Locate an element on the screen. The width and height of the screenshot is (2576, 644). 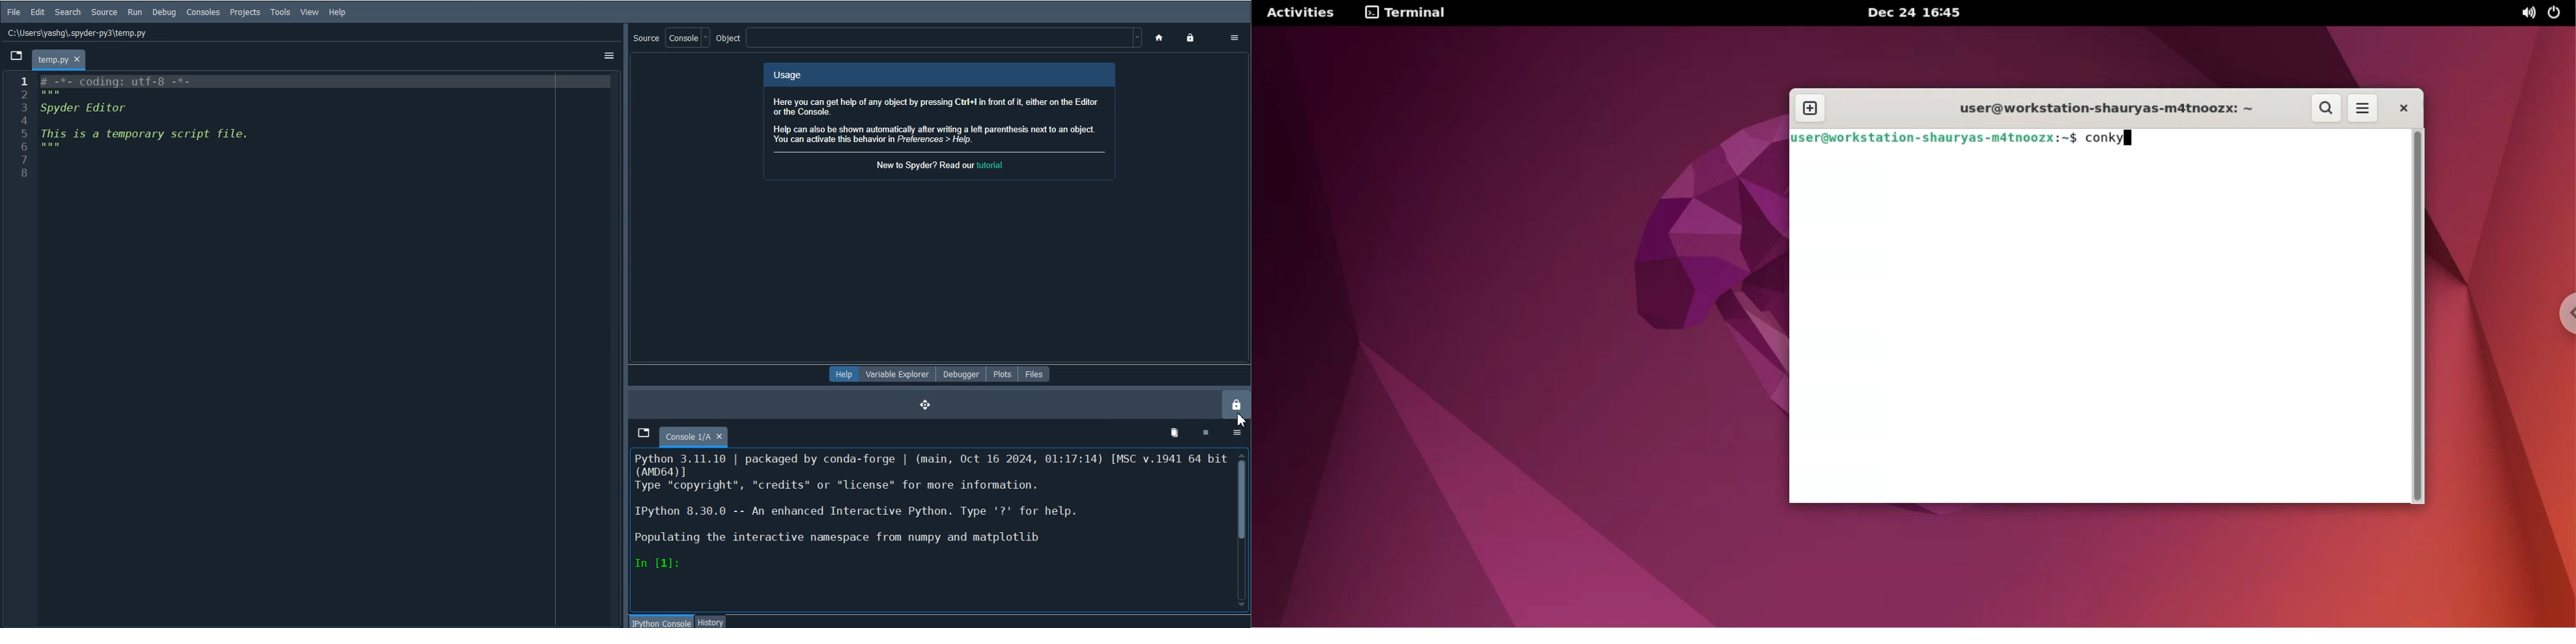
temp.py is located at coordinates (59, 59).